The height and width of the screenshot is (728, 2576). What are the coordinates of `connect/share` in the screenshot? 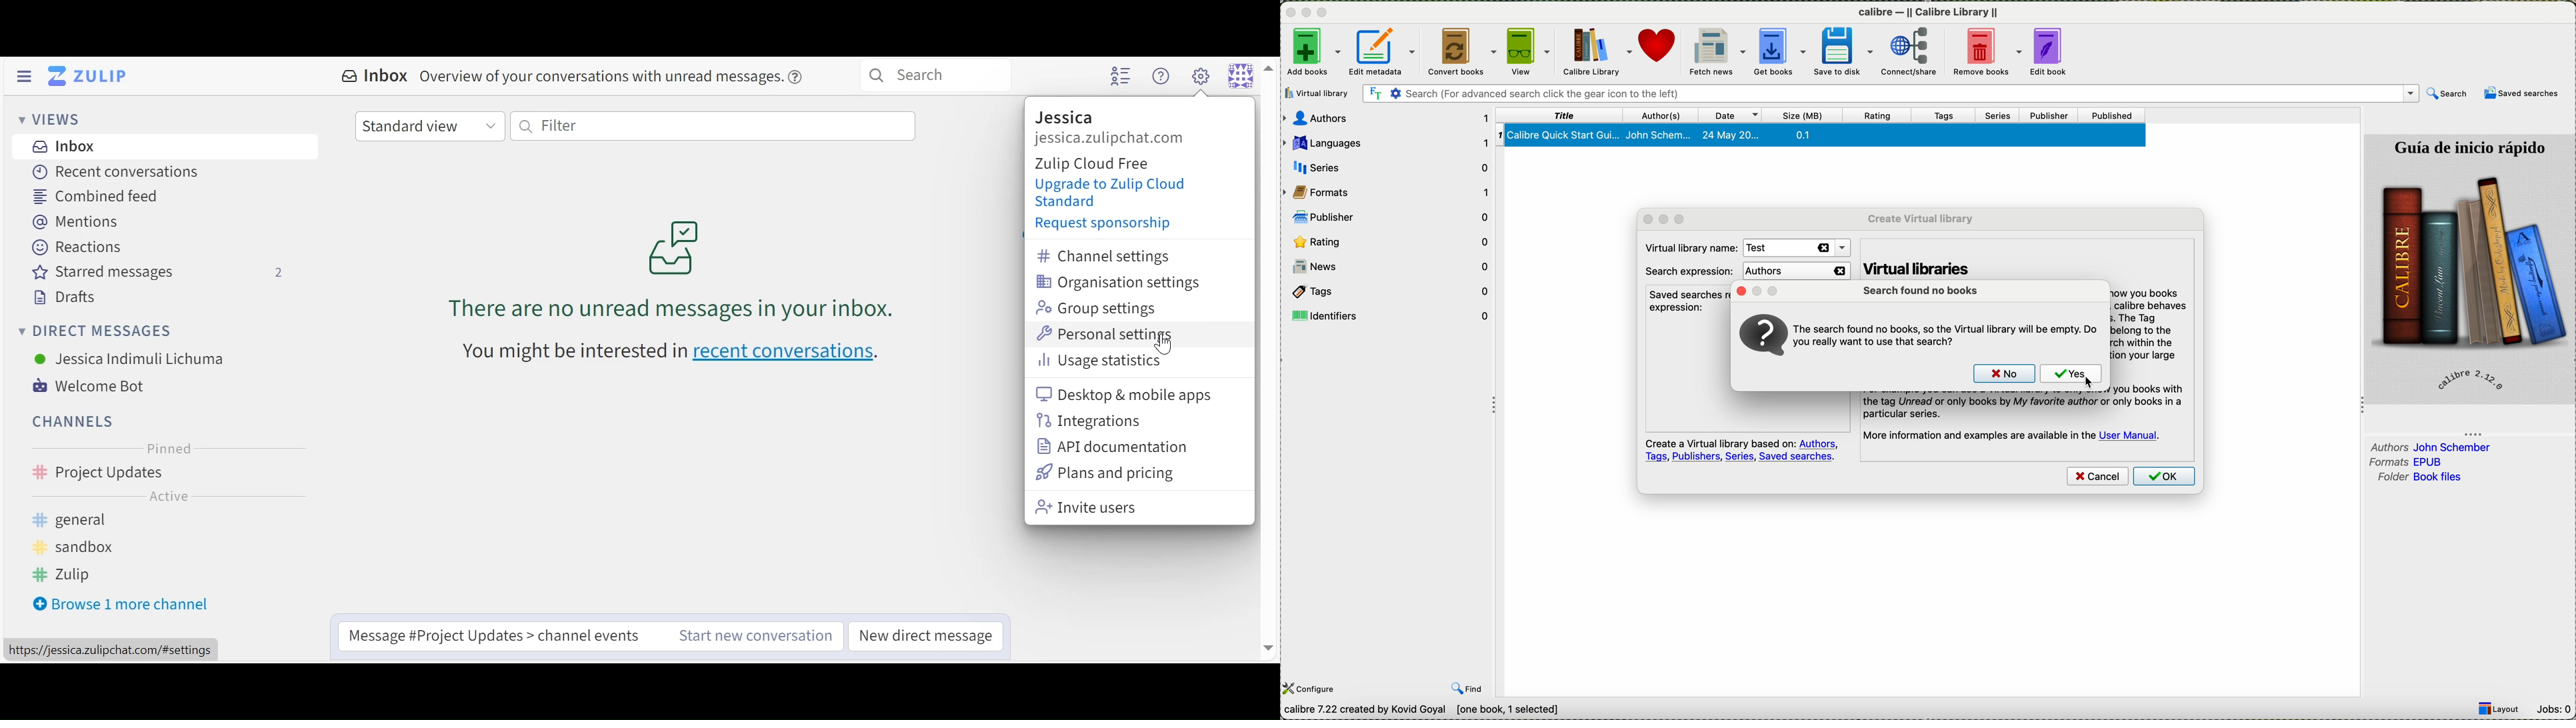 It's located at (1916, 52).